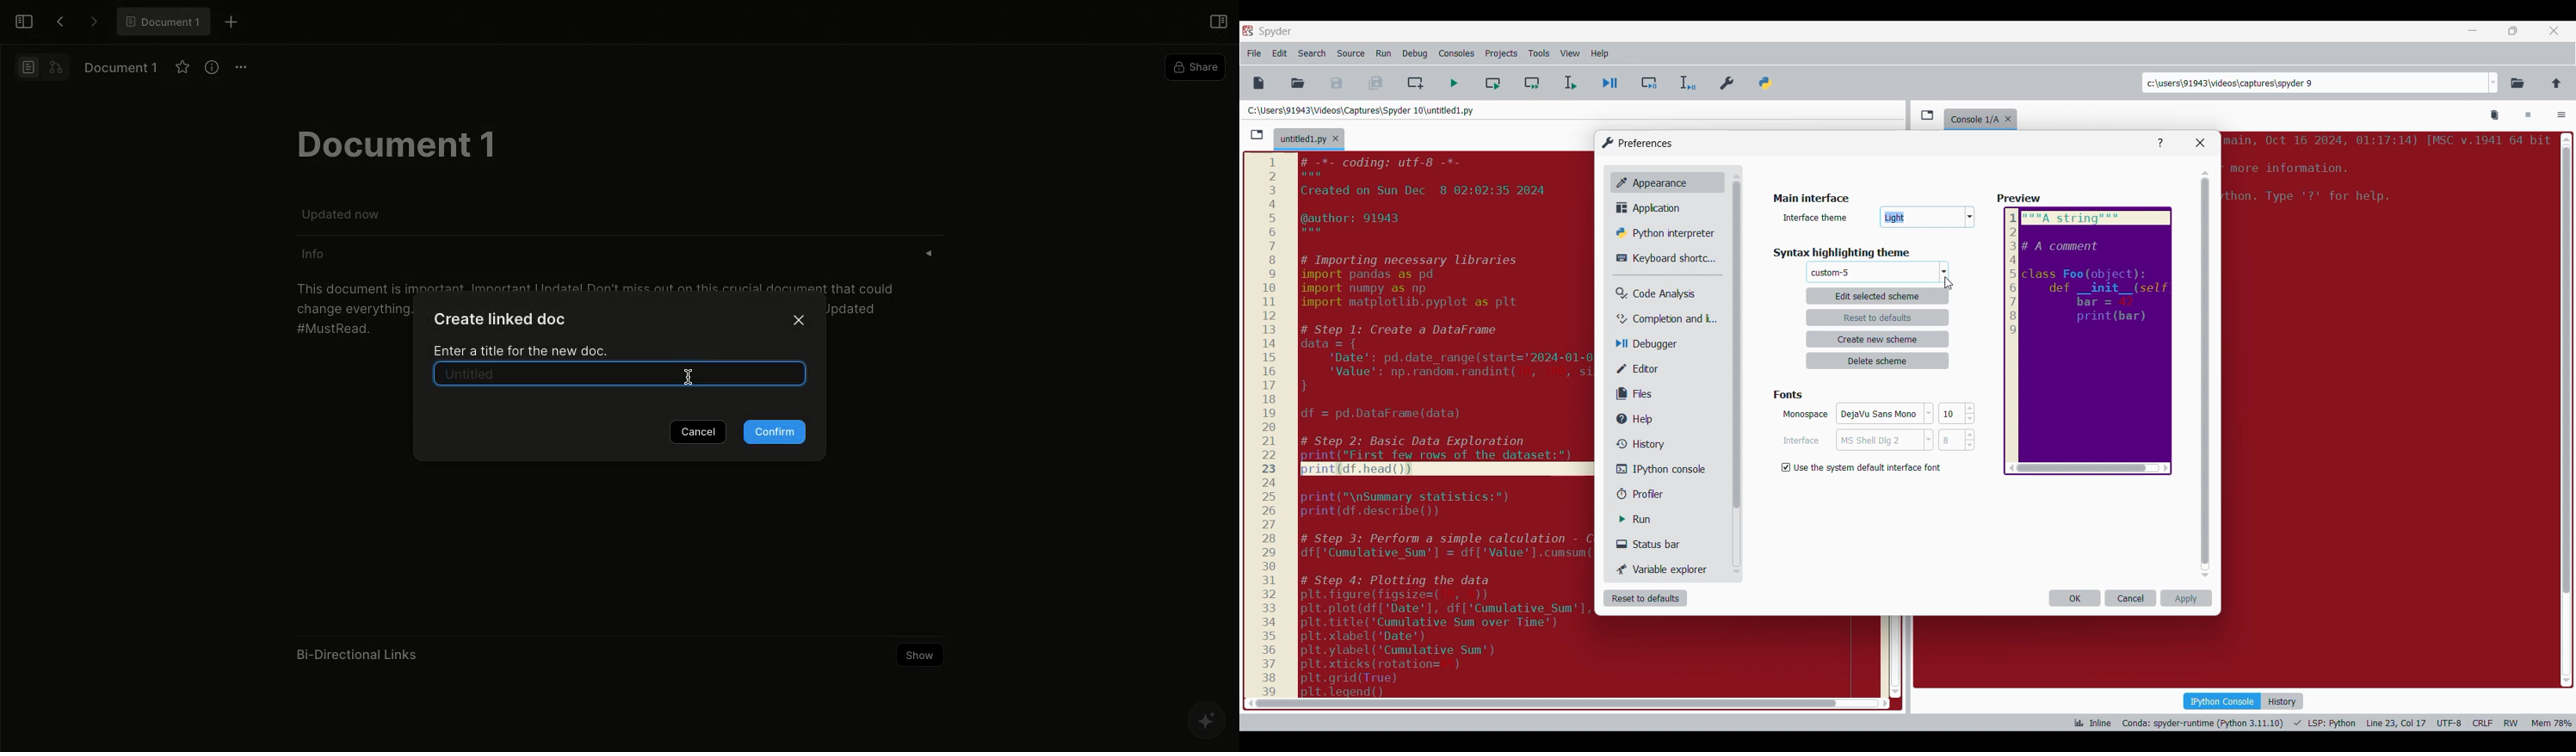 Image resolution: width=2576 pixels, height=756 pixels. I want to click on Source menu, so click(1350, 54).